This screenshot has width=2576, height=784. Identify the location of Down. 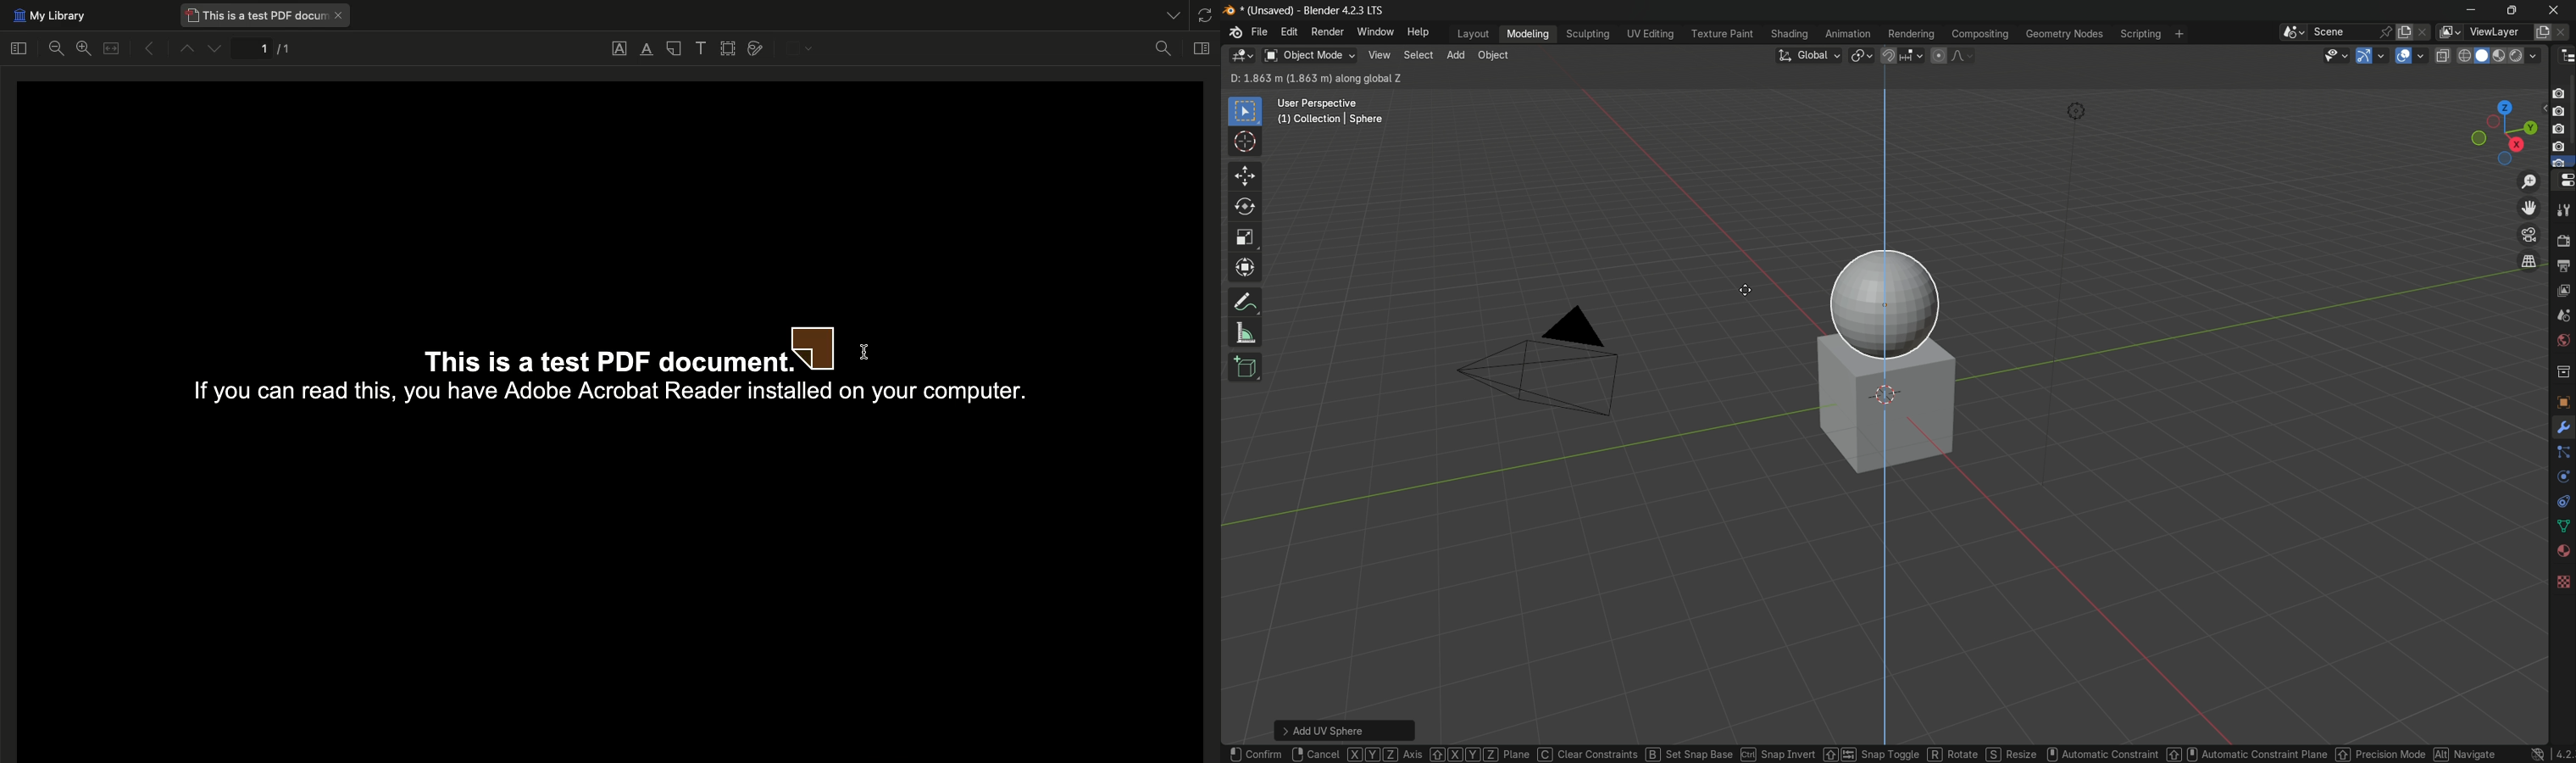
(216, 49).